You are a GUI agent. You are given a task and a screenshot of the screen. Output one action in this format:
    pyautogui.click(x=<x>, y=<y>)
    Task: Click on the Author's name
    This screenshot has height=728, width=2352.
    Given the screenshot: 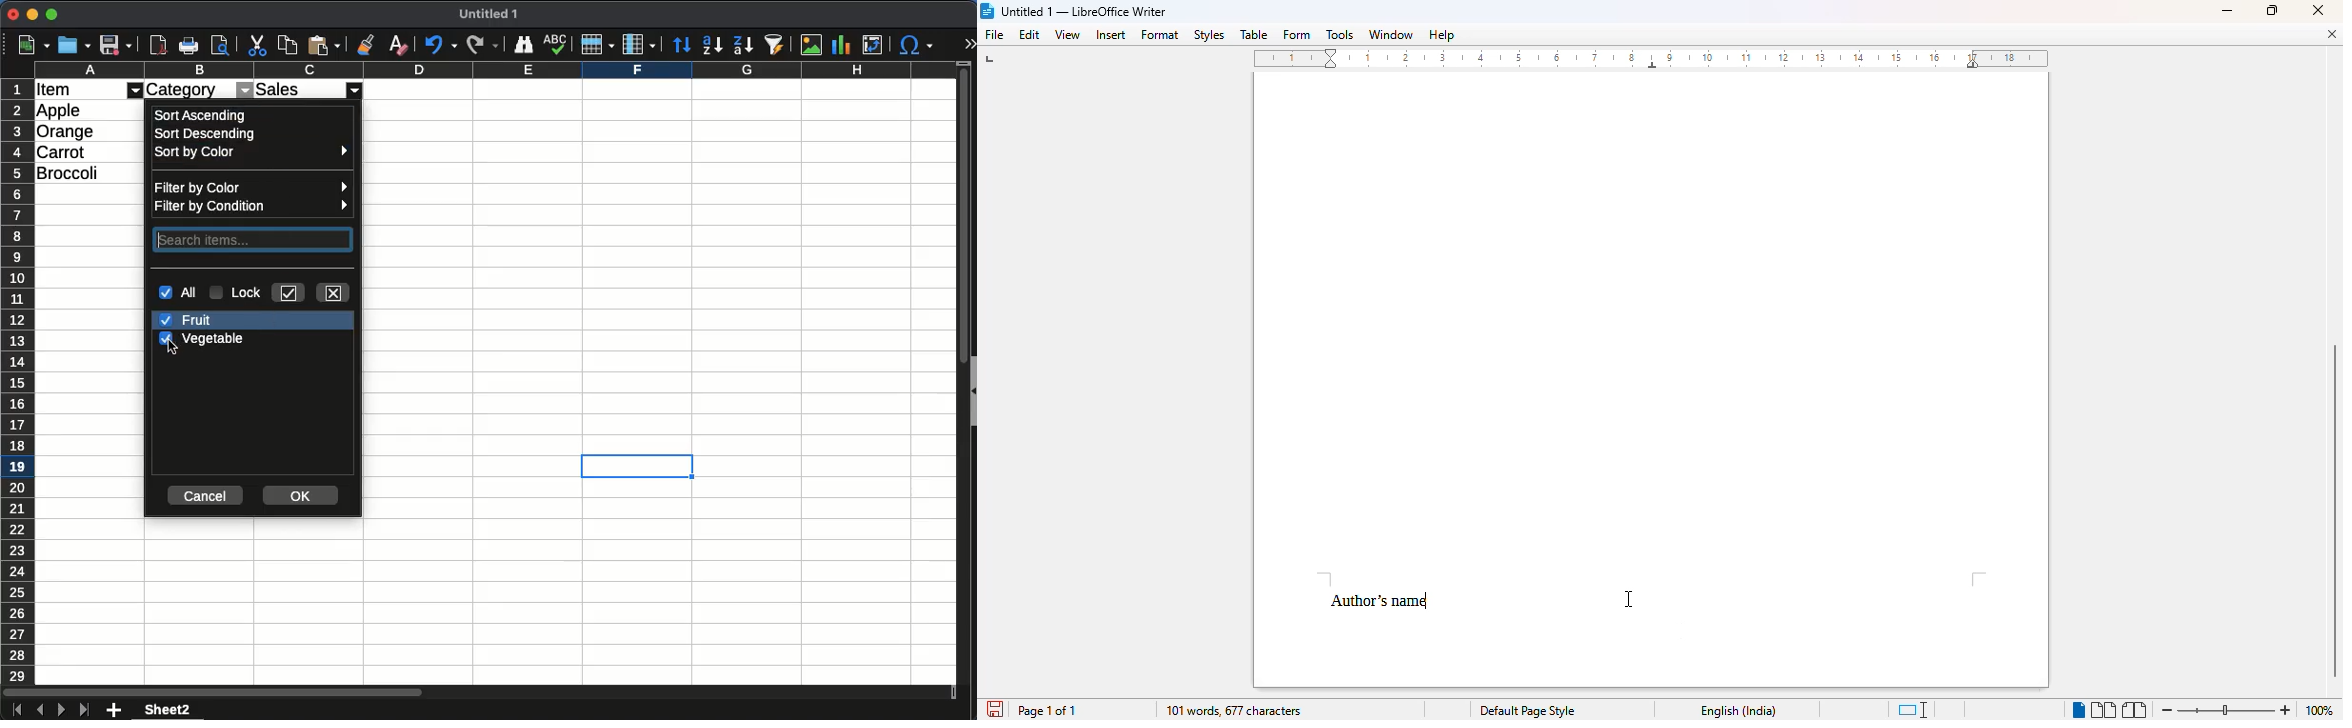 What is the action you would take?
    pyautogui.click(x=1380, y=601)
    